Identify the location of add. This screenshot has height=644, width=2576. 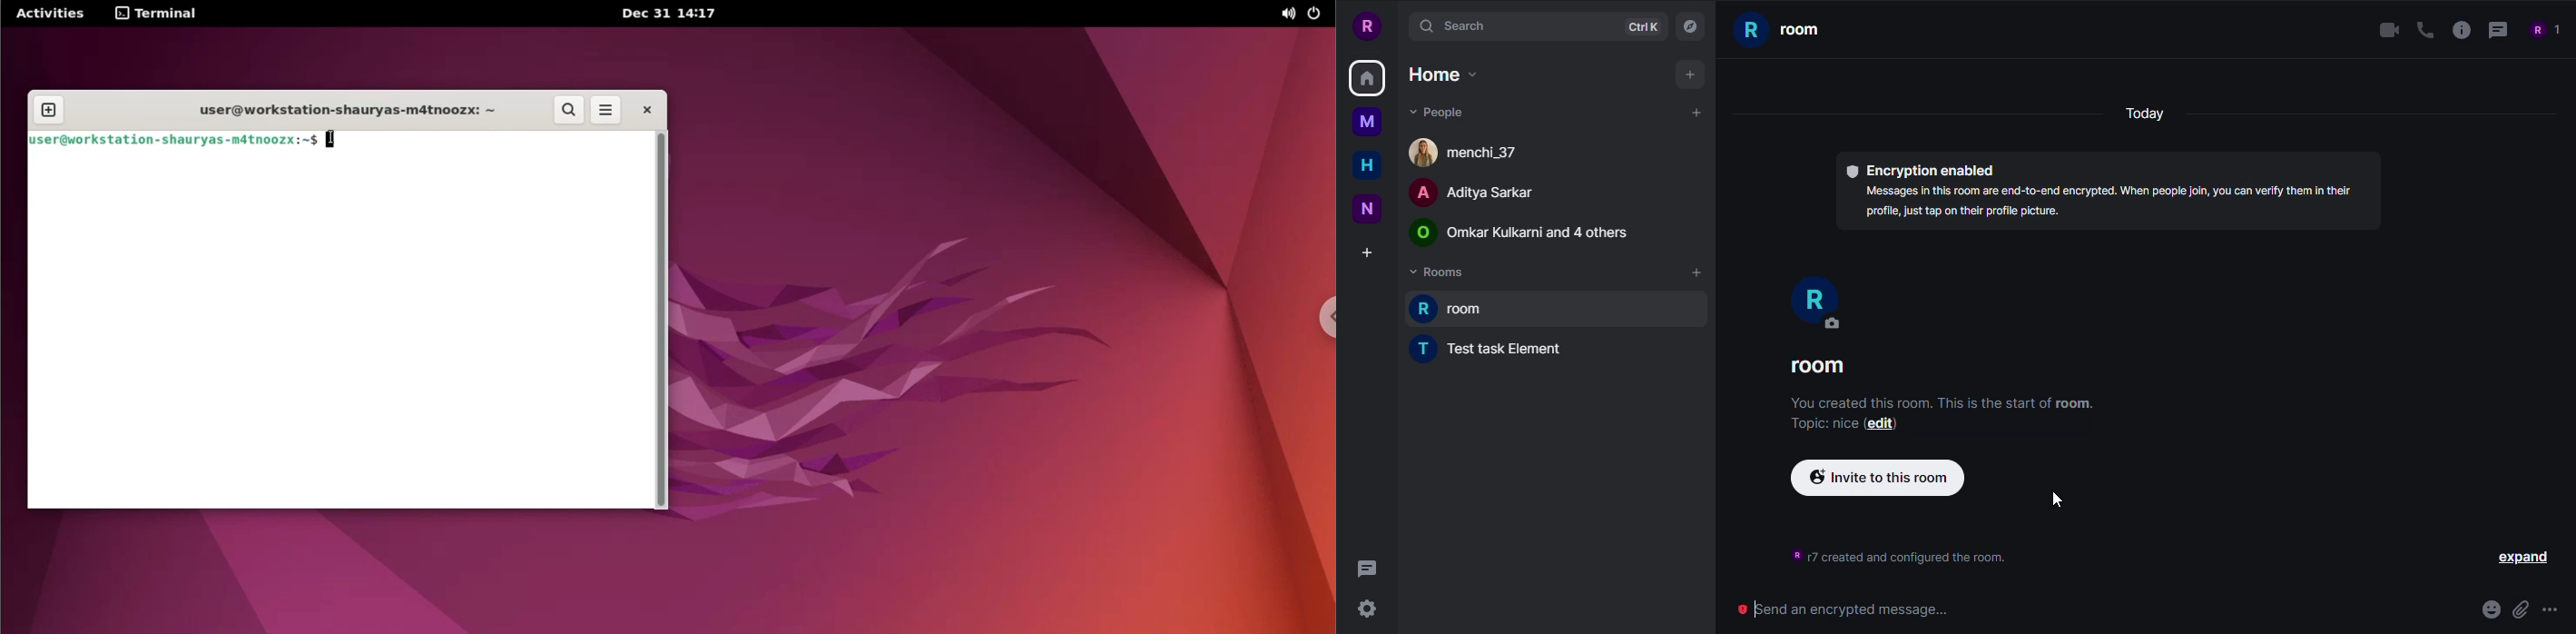
(1690, 74).